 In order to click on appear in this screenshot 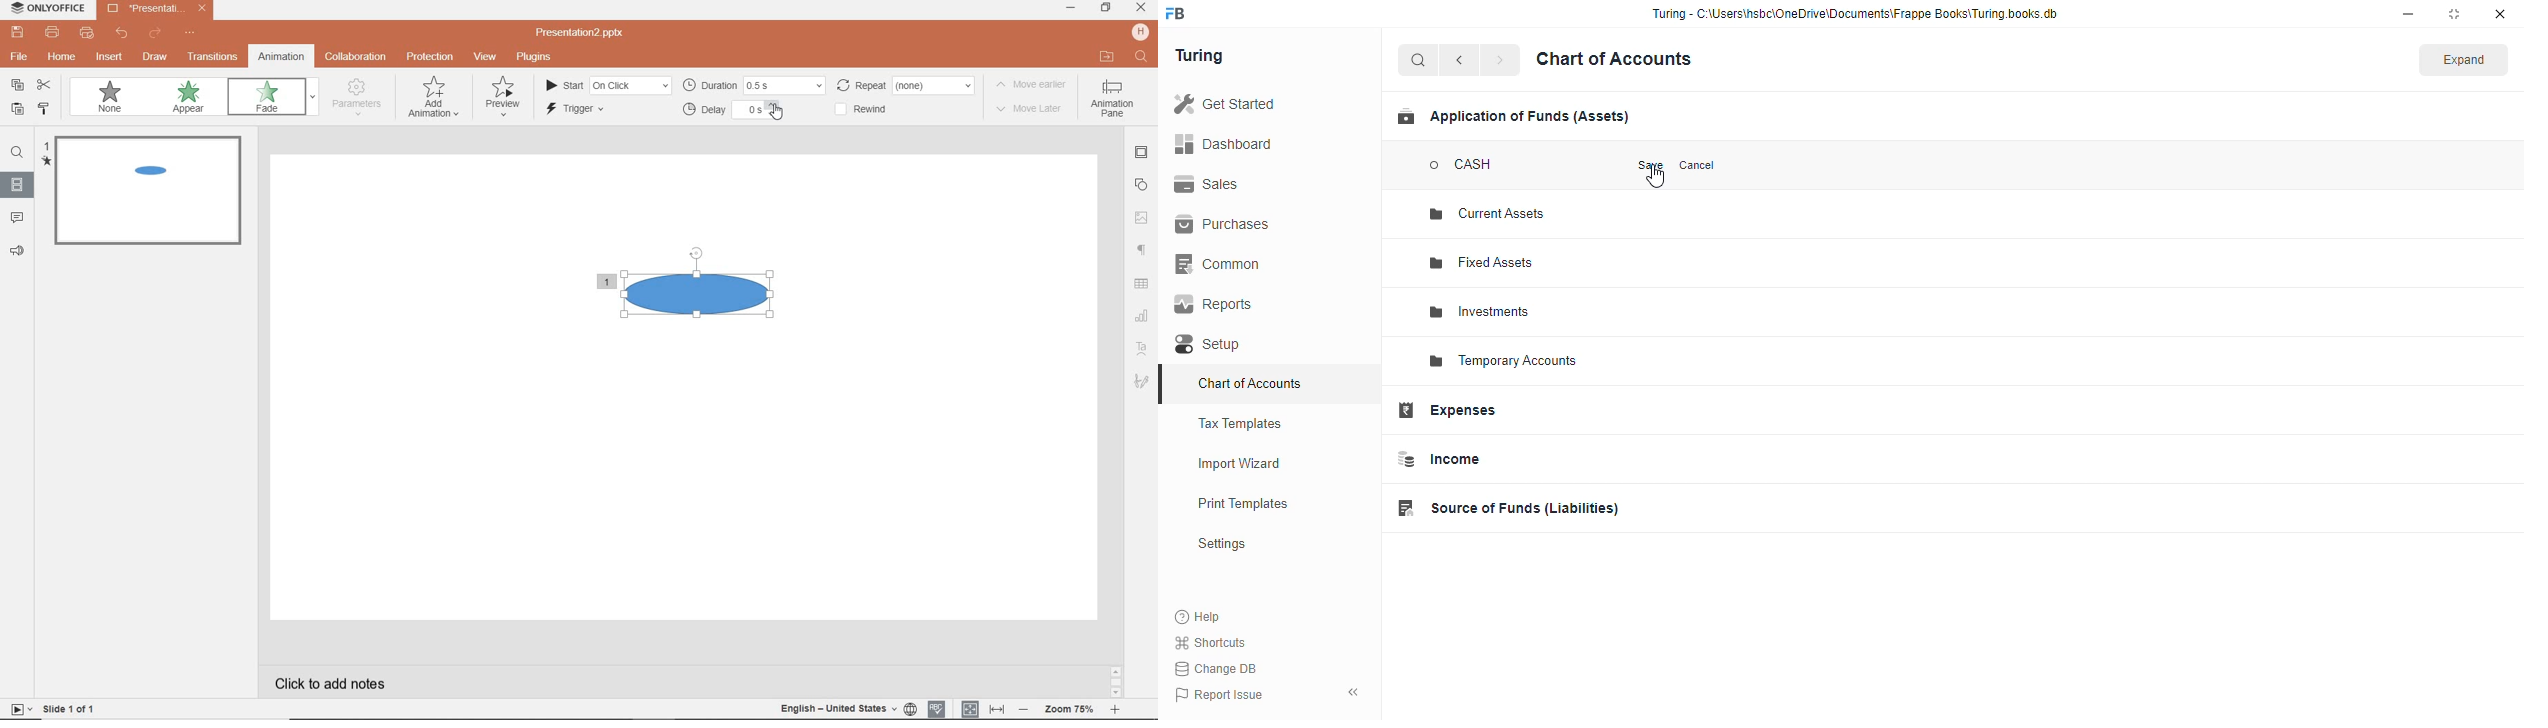, I will do `click(188, 98)`.